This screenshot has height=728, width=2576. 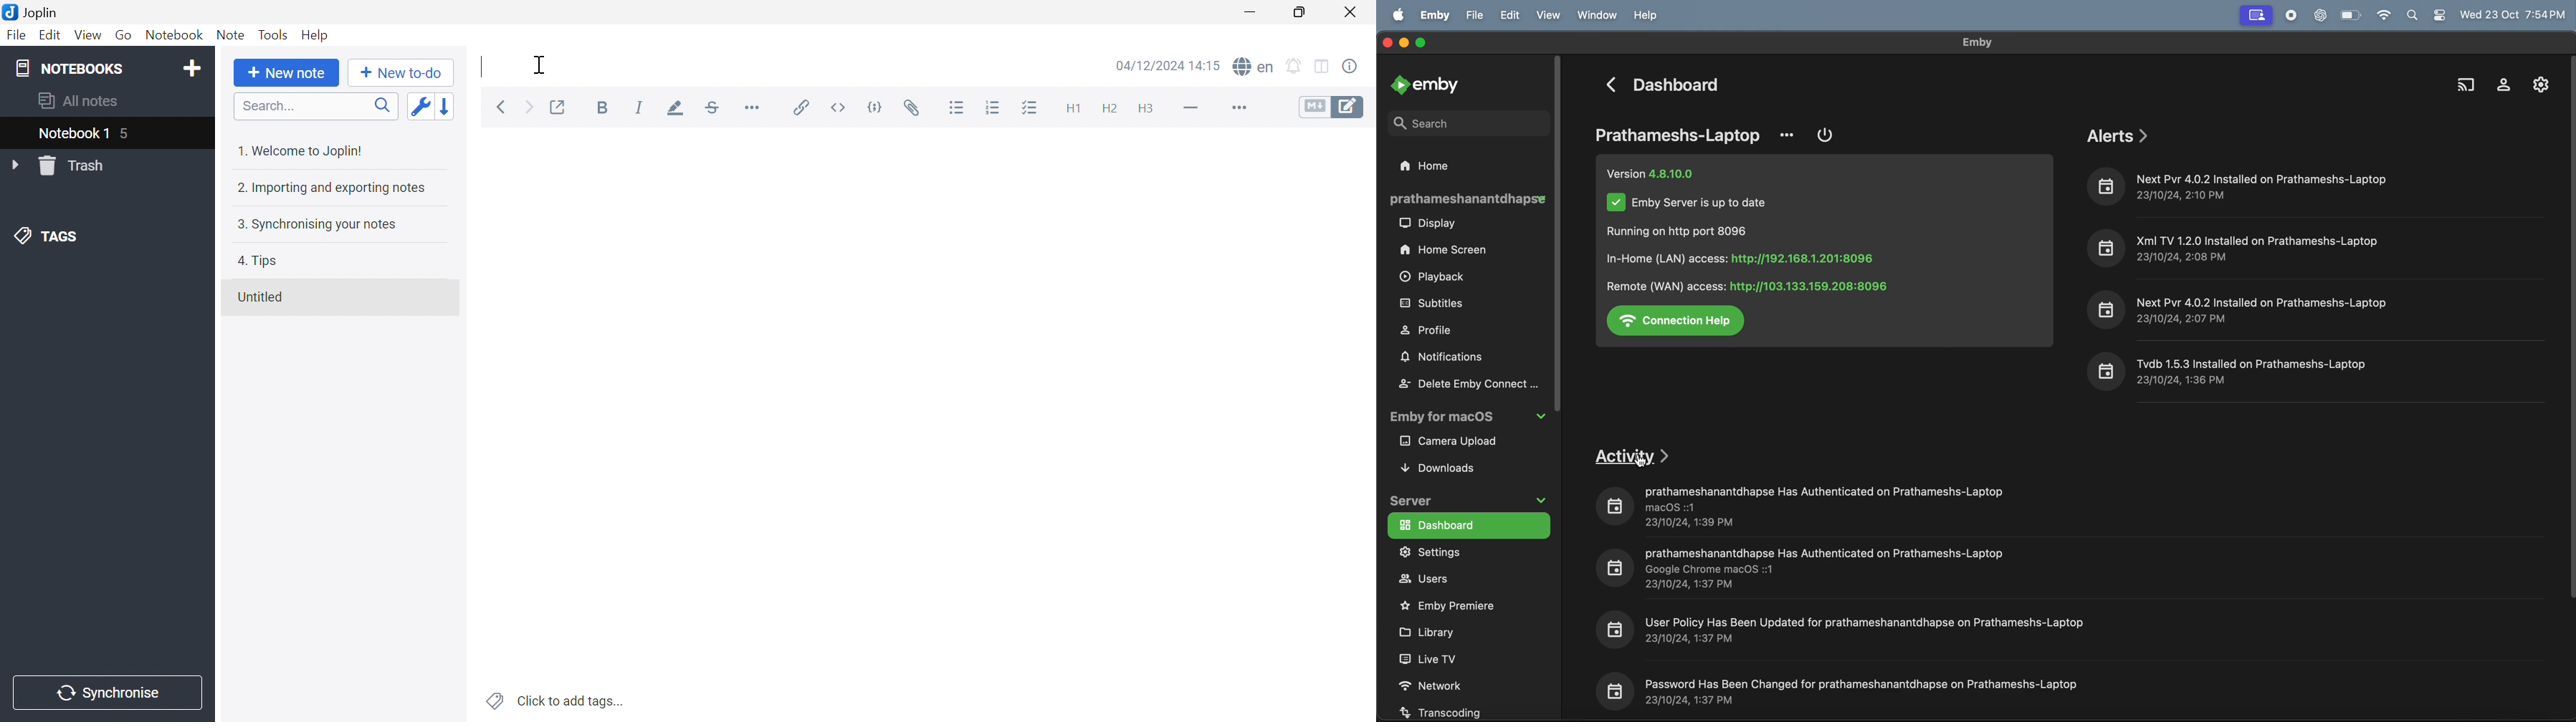 I want to click on alerts, so click(x=2120, y=135).